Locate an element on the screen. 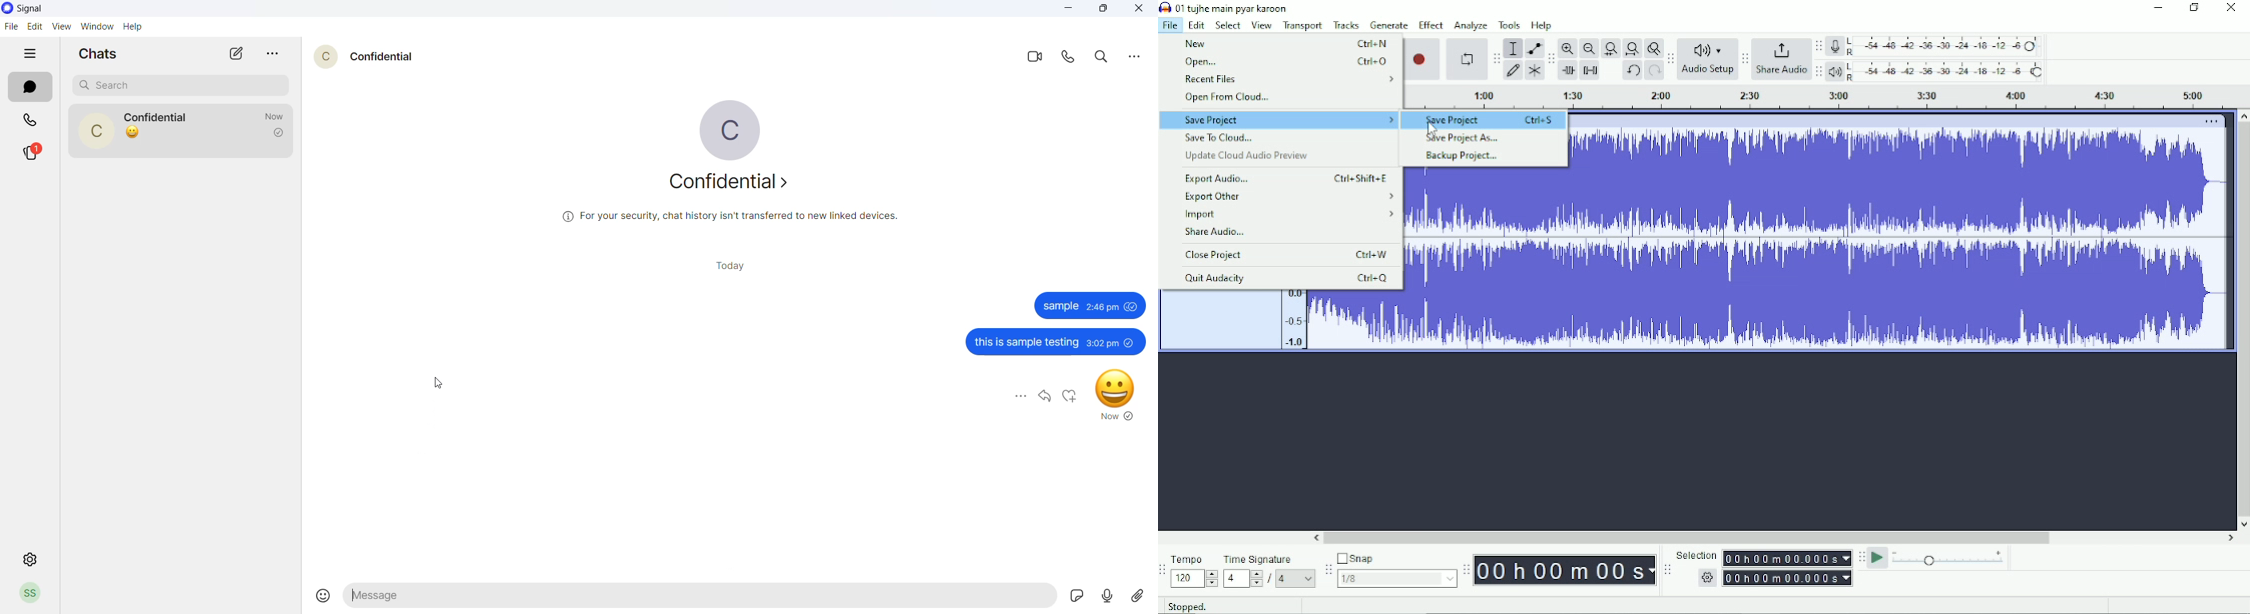  Audacity audio setup toolbar is located at coordinates (1670, 58).